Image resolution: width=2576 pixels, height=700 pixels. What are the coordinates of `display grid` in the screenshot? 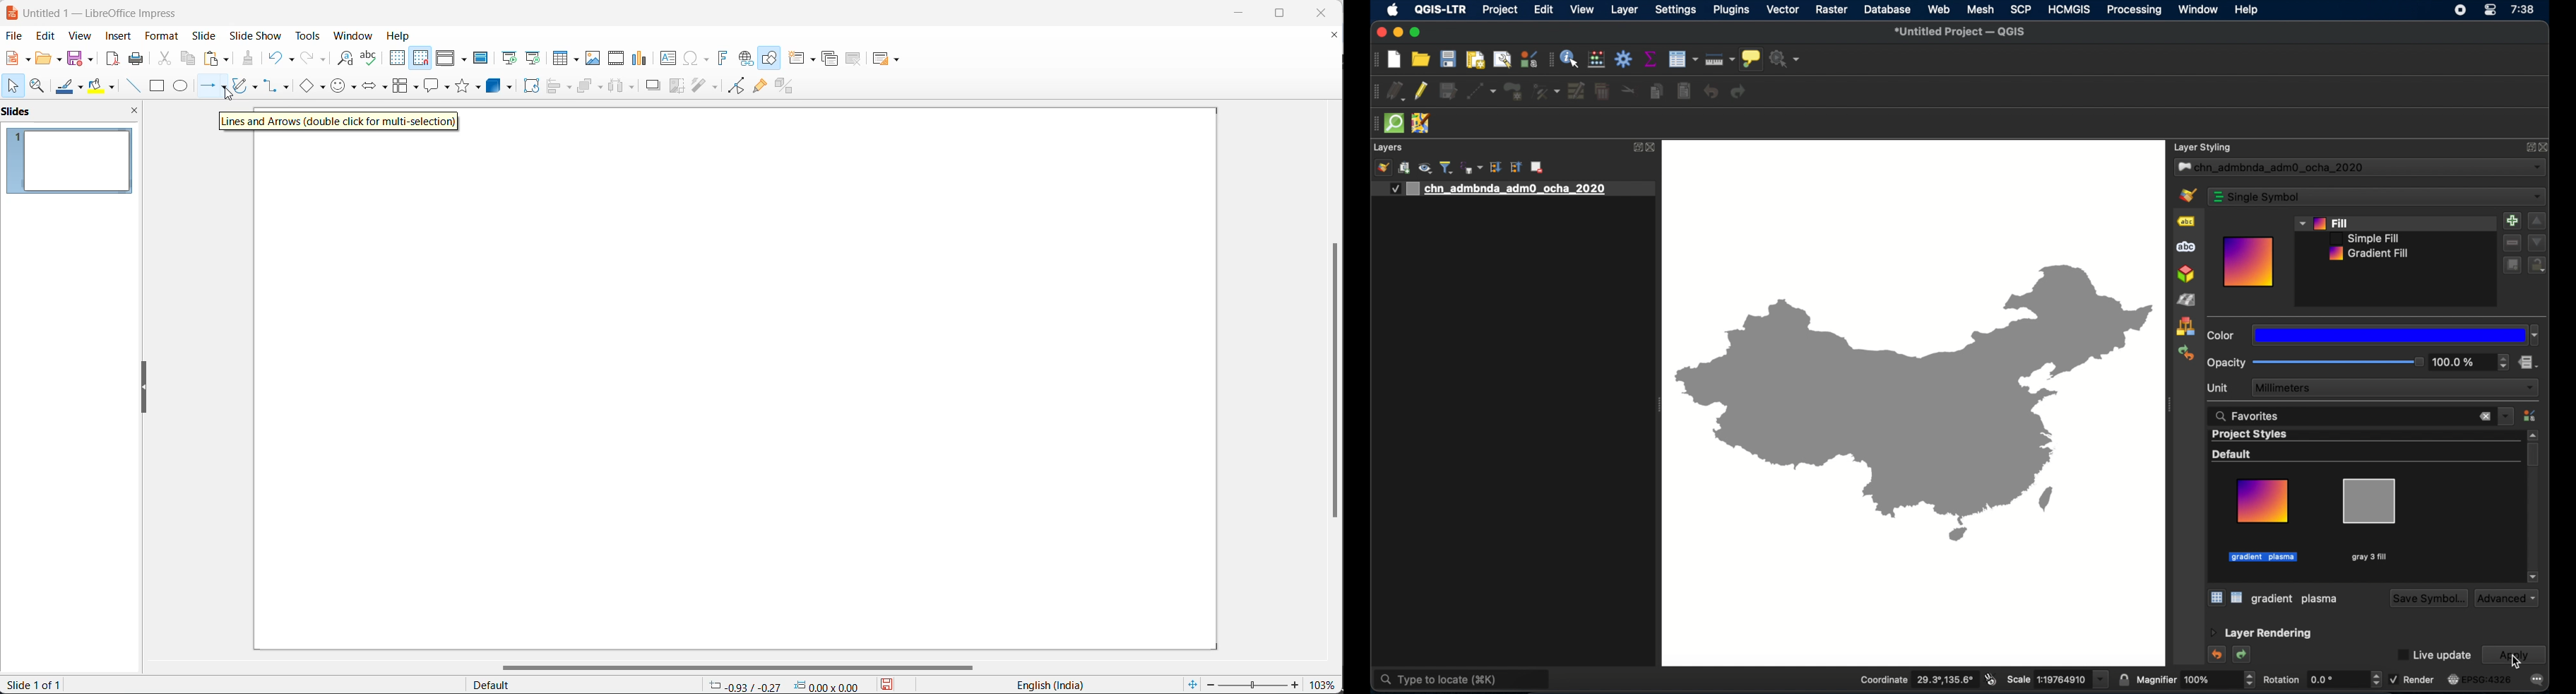 It's located at (397, 60).